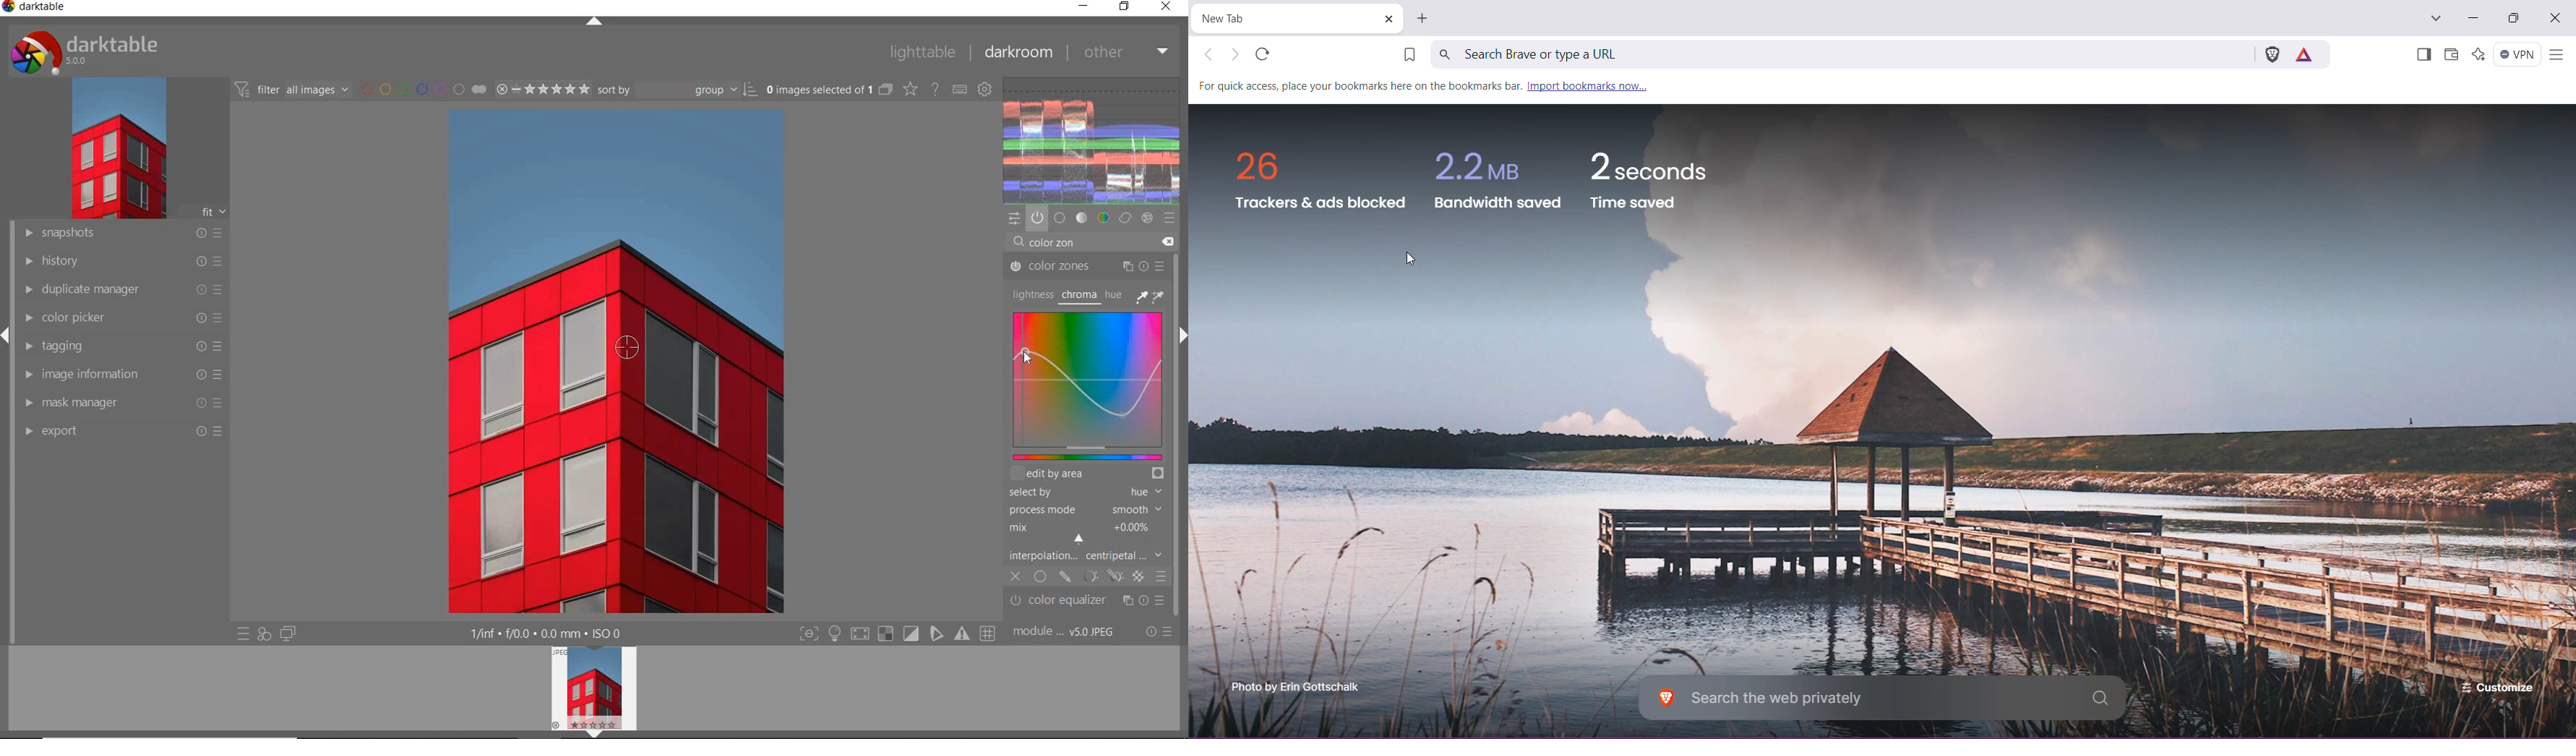 Image resolution: width=2576 pixels, height=756 pixels. I want to click on scrollbar, so click(1182, 476).